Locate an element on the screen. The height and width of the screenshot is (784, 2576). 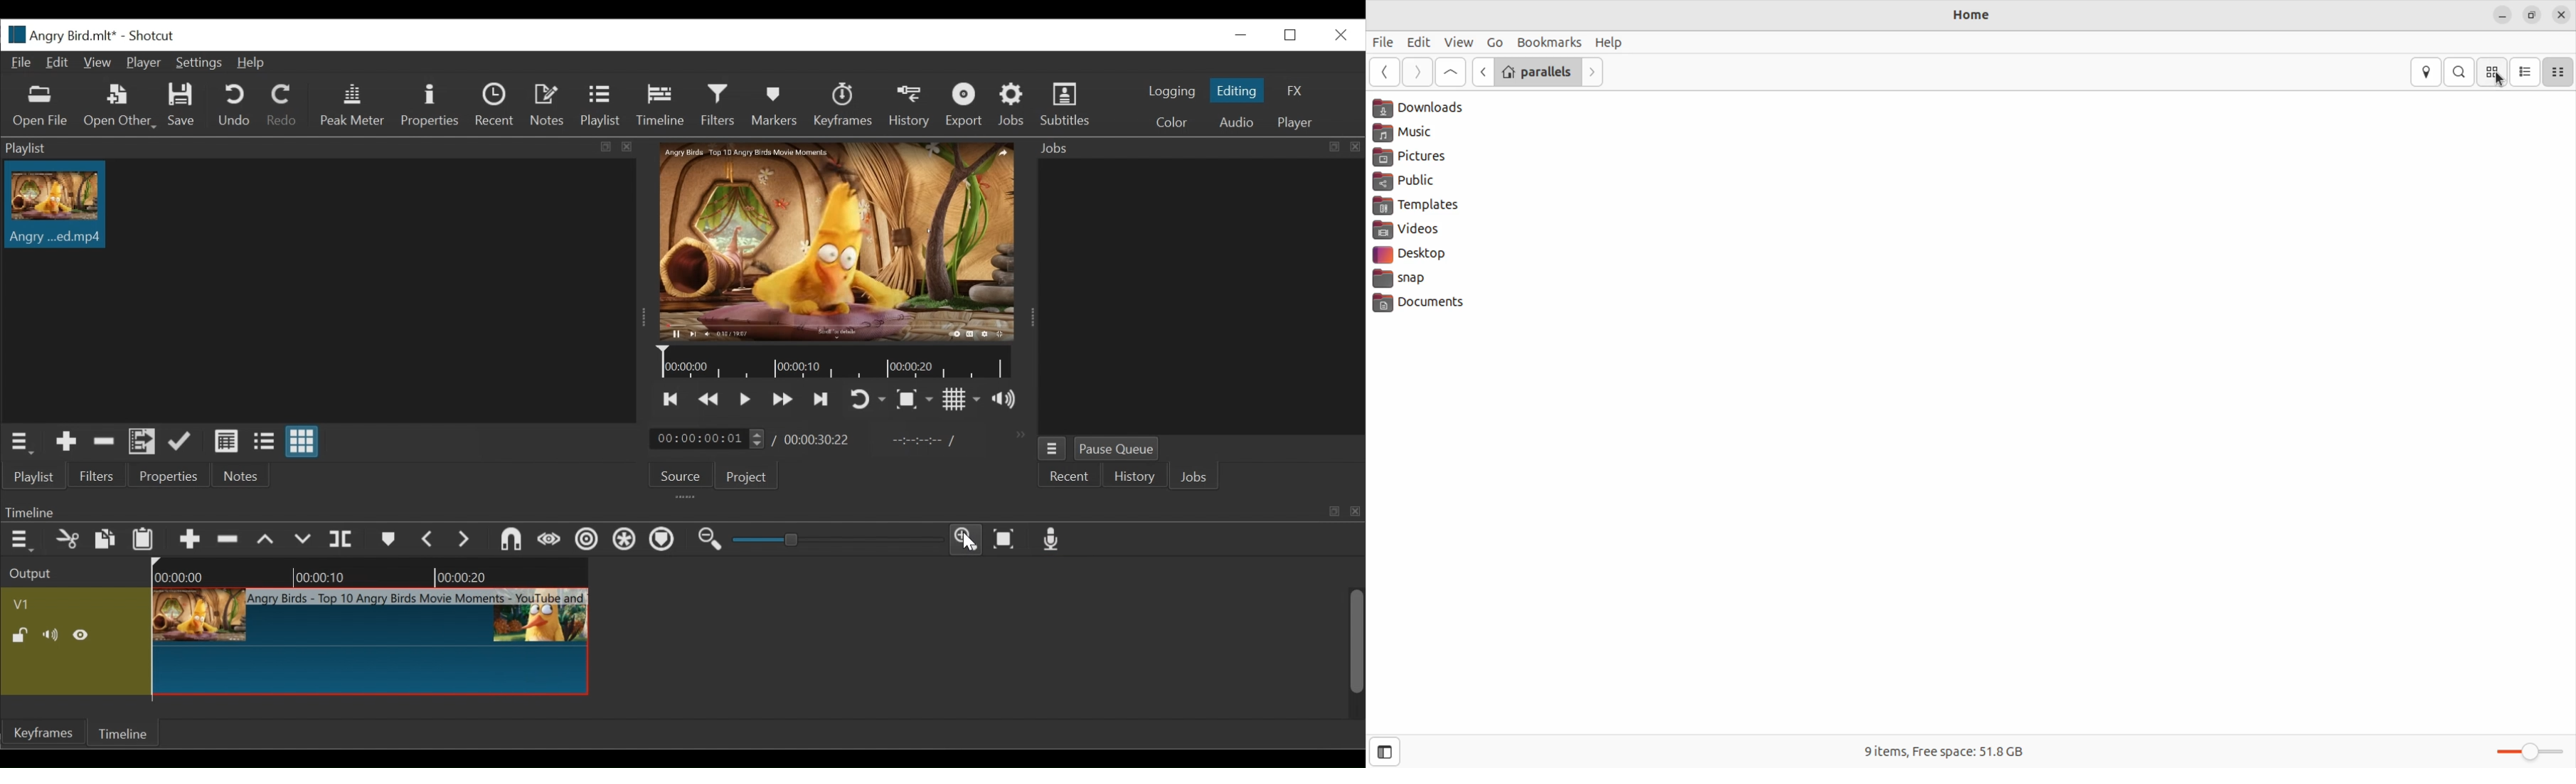
snap is located at coordinates (1422, 280).